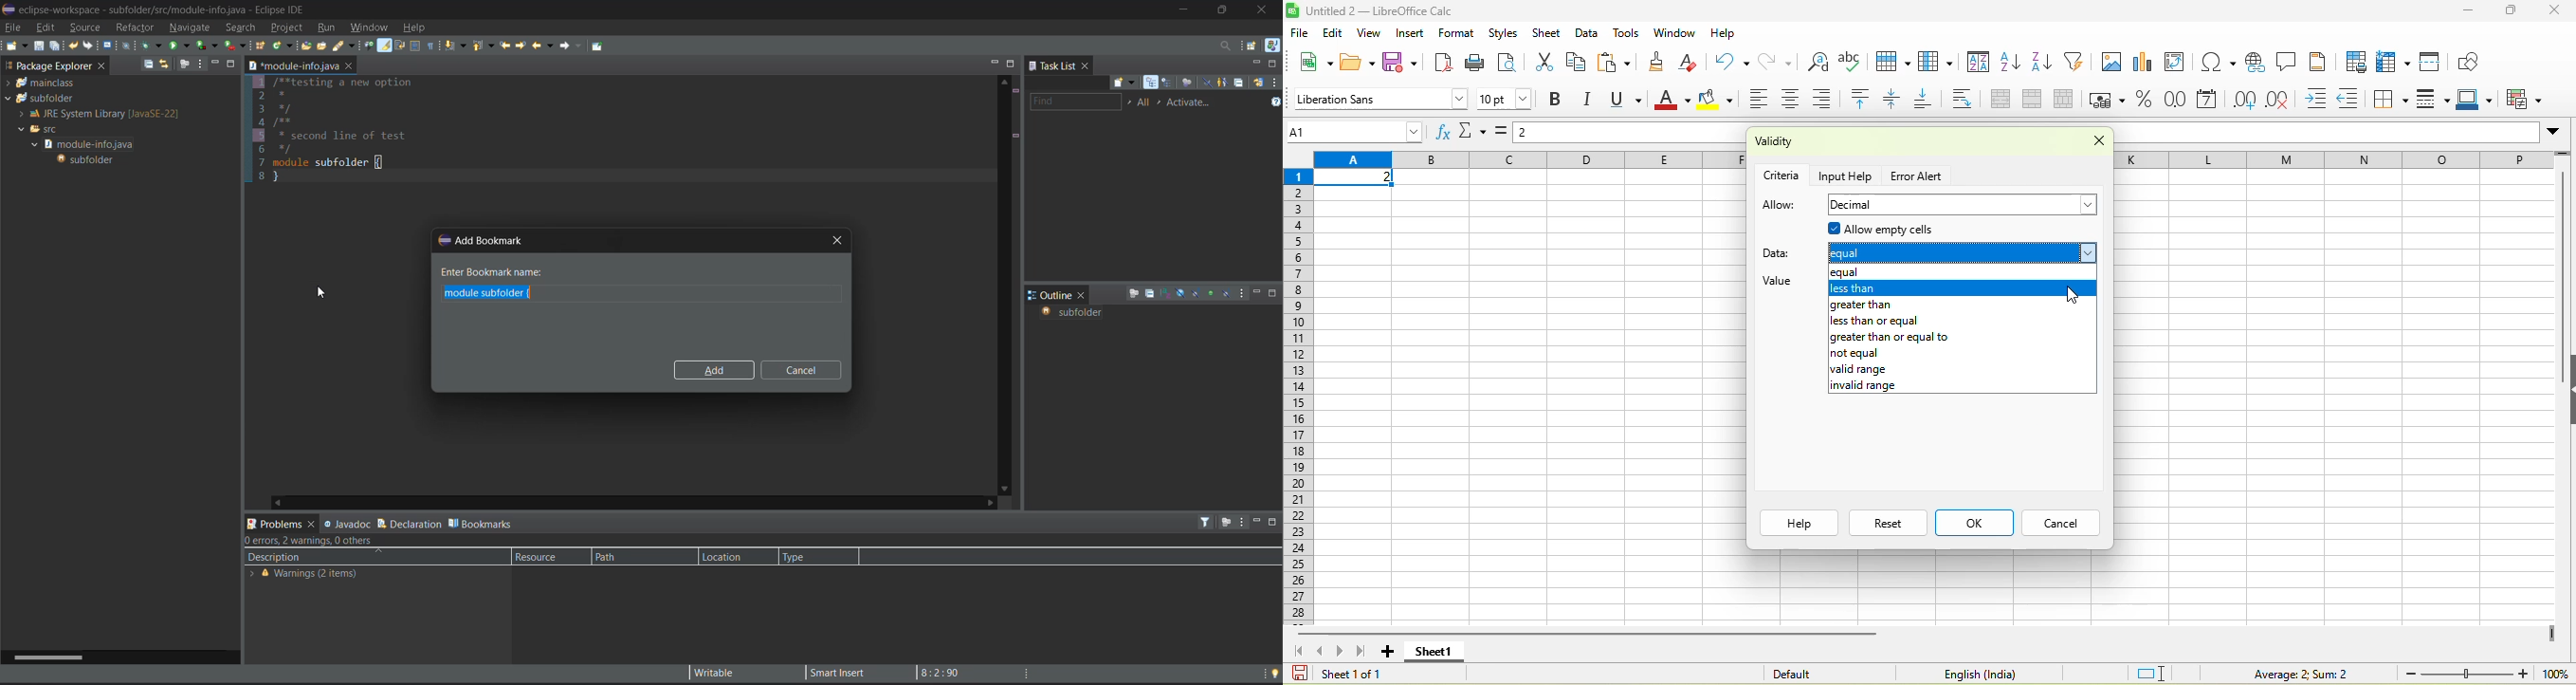 The width and height of the screenshot is (2576, 700). Describe the element at coordinates (2555, 673) in the screenshot. I see `zoom percentage` at that location.